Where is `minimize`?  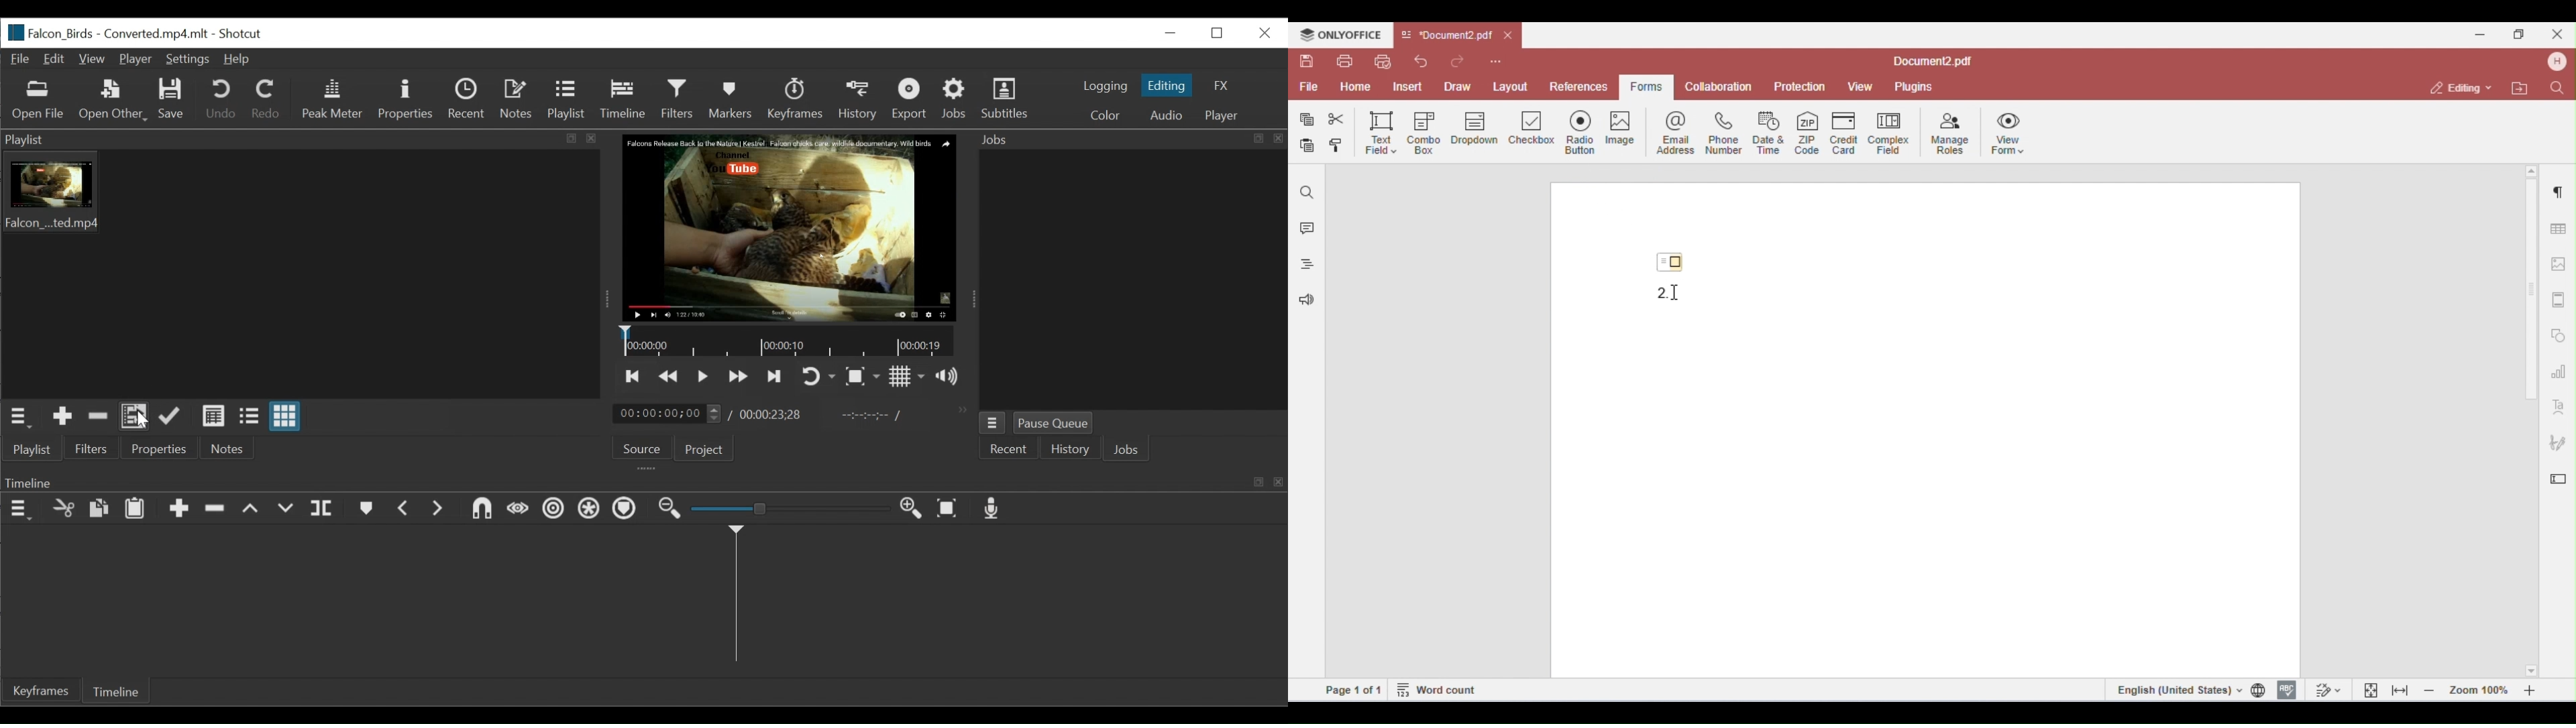
minimize is located at coordinates (1169, 33).